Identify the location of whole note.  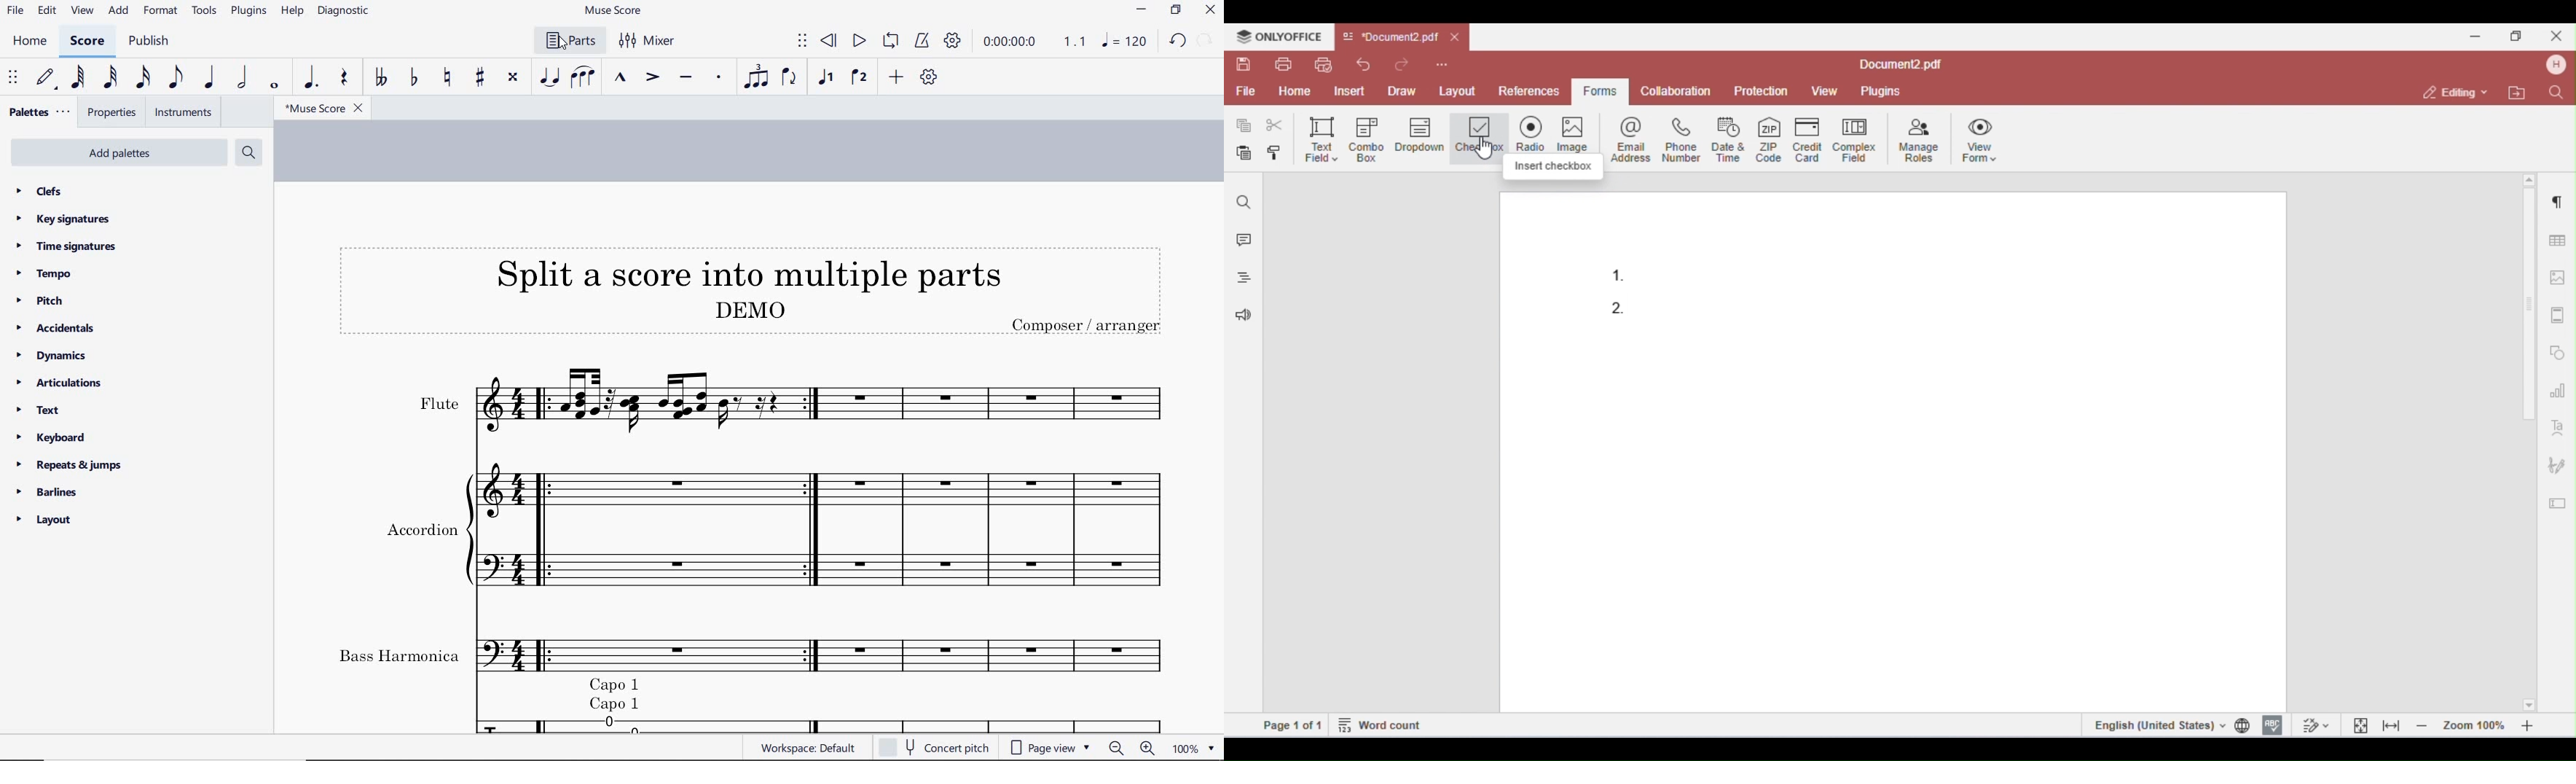
(273, 85).